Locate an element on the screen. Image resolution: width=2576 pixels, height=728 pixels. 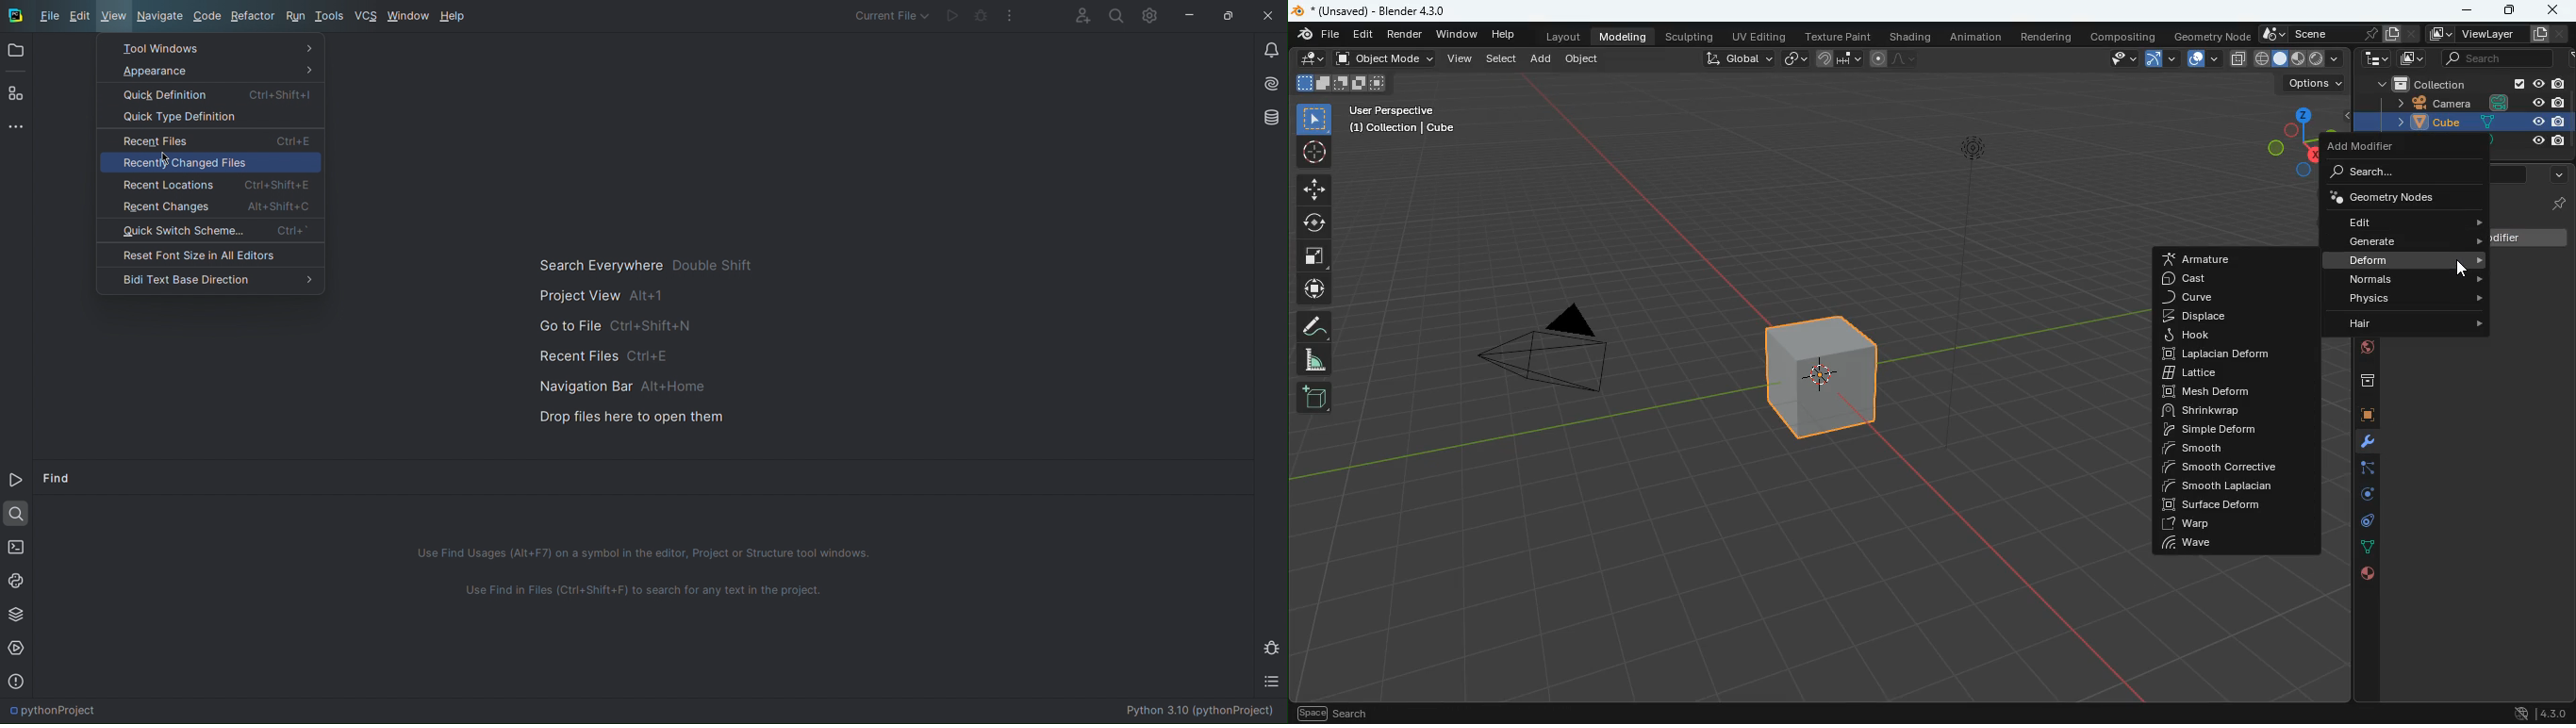
layout is located at coordinates (1563, 35).